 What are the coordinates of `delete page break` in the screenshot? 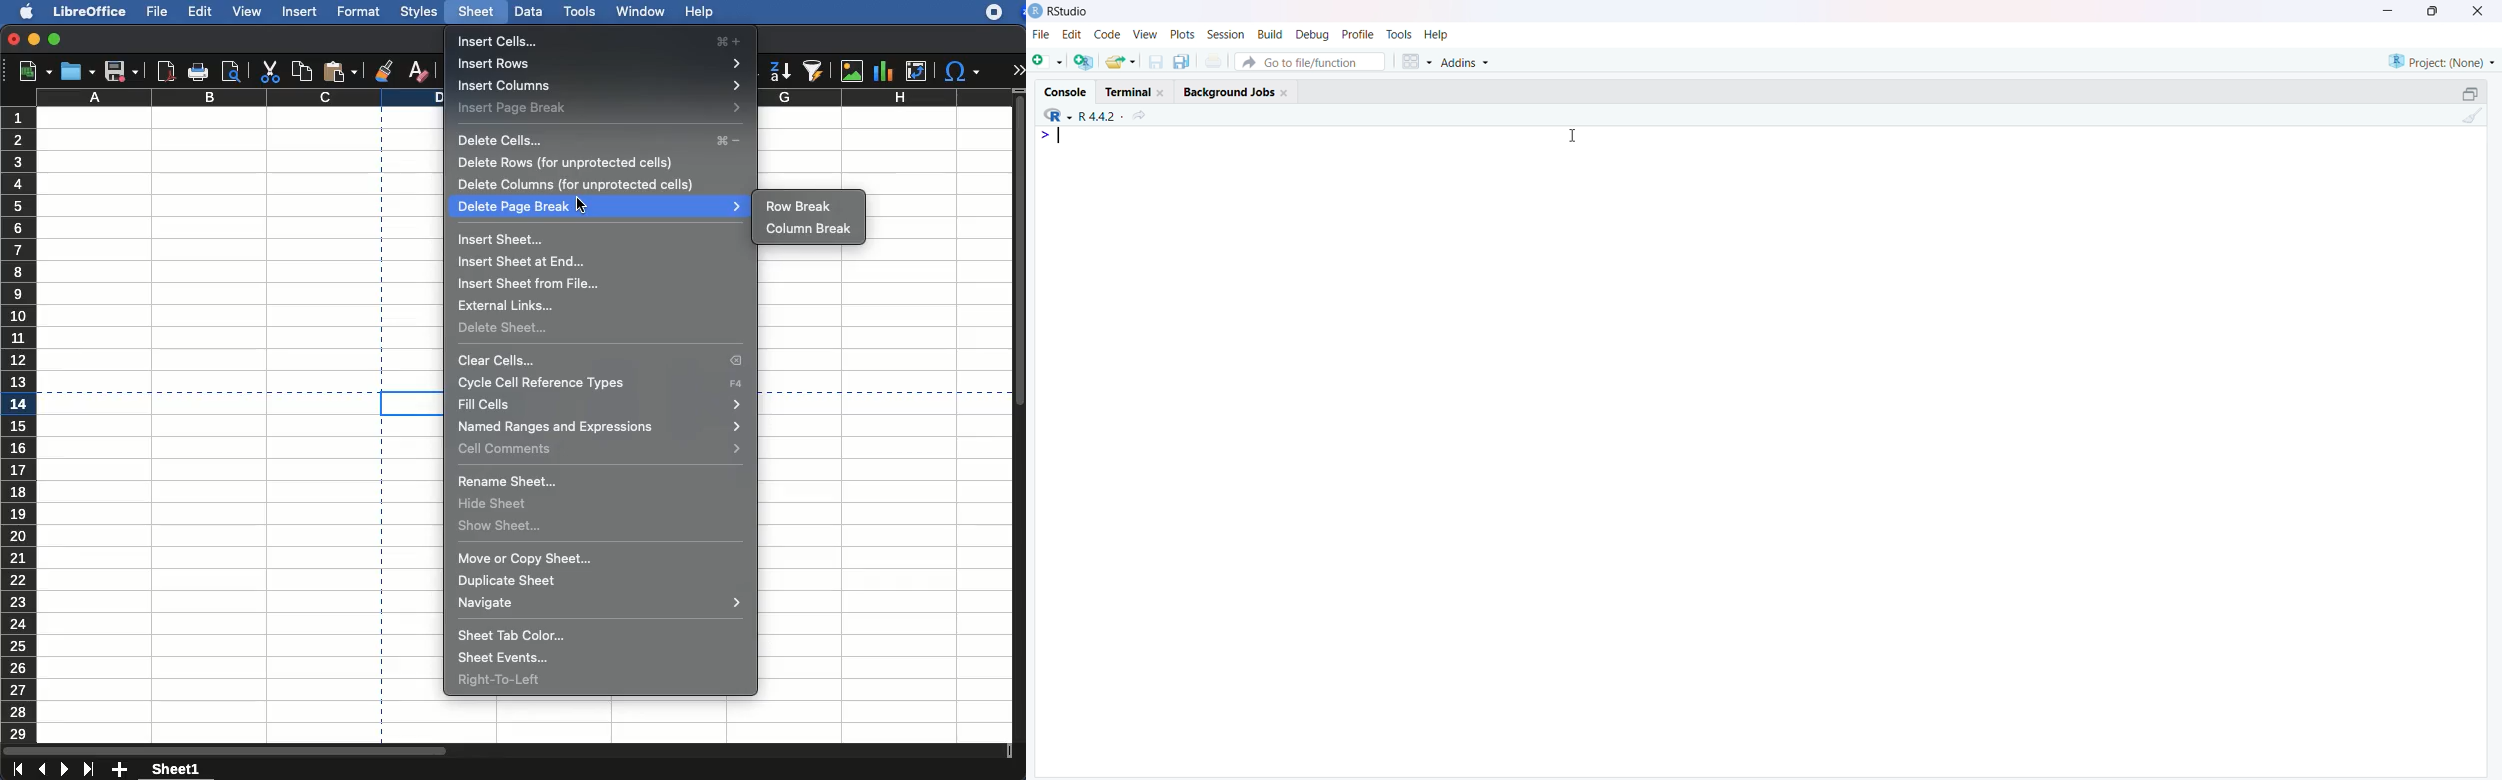 It's located at (601, 207).